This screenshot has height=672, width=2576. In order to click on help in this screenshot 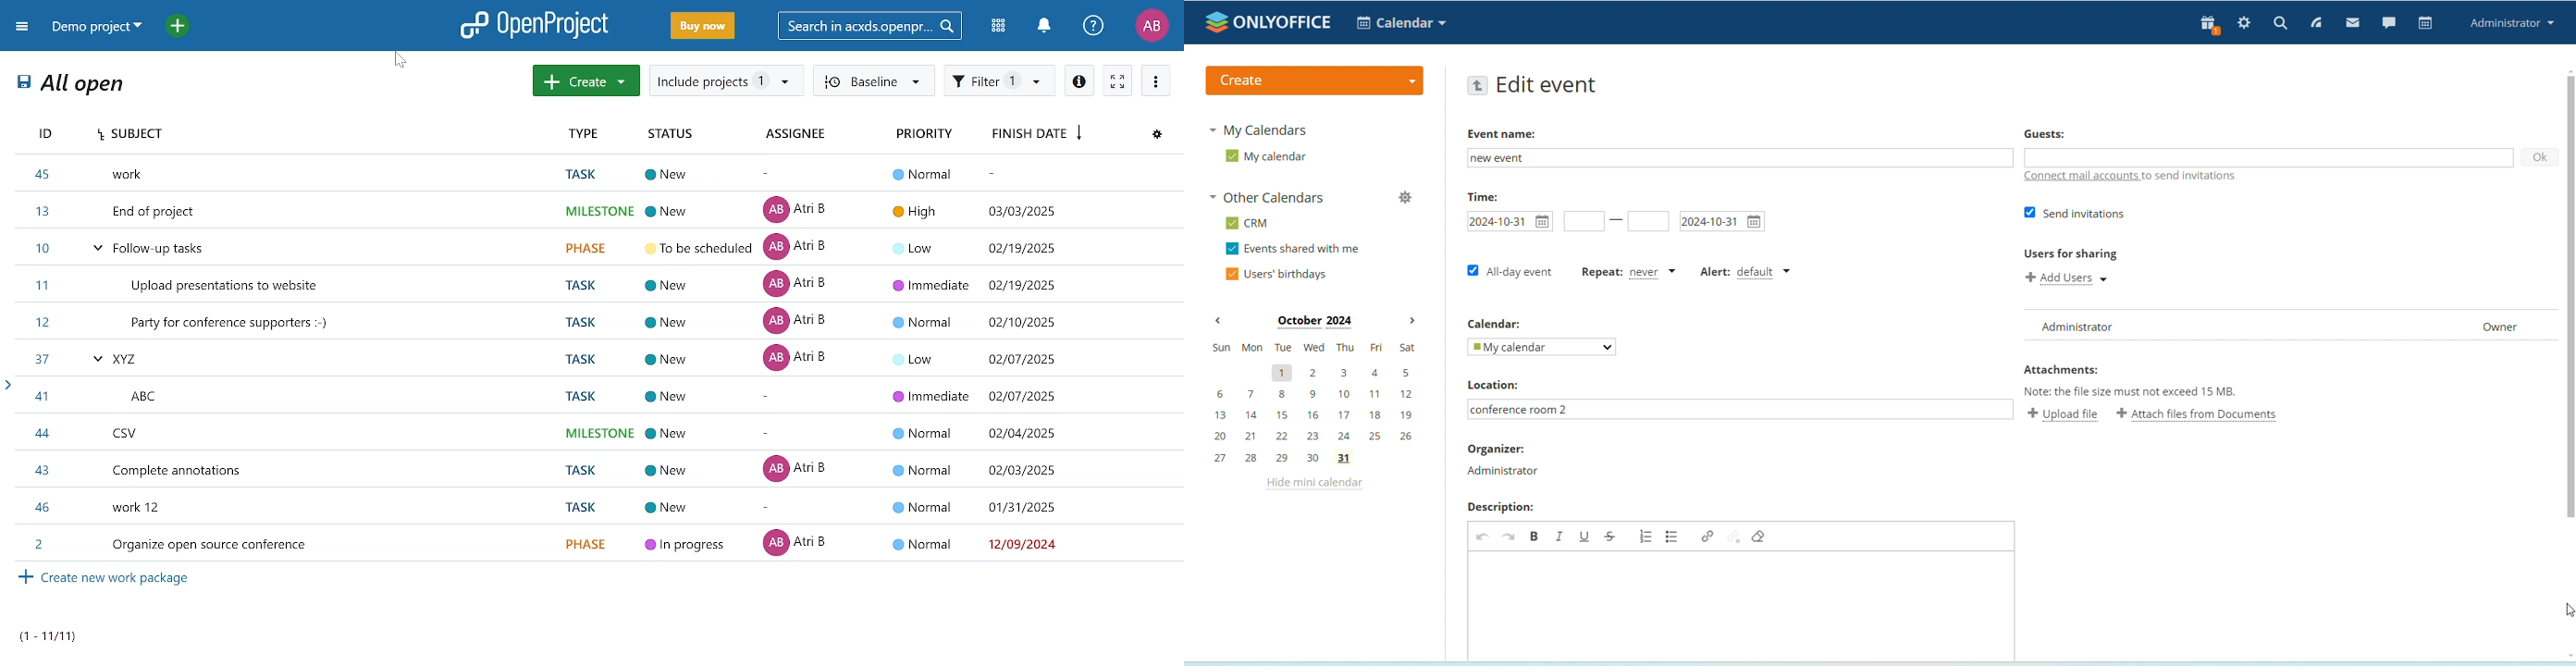, I will do `click(1094, 26)`.